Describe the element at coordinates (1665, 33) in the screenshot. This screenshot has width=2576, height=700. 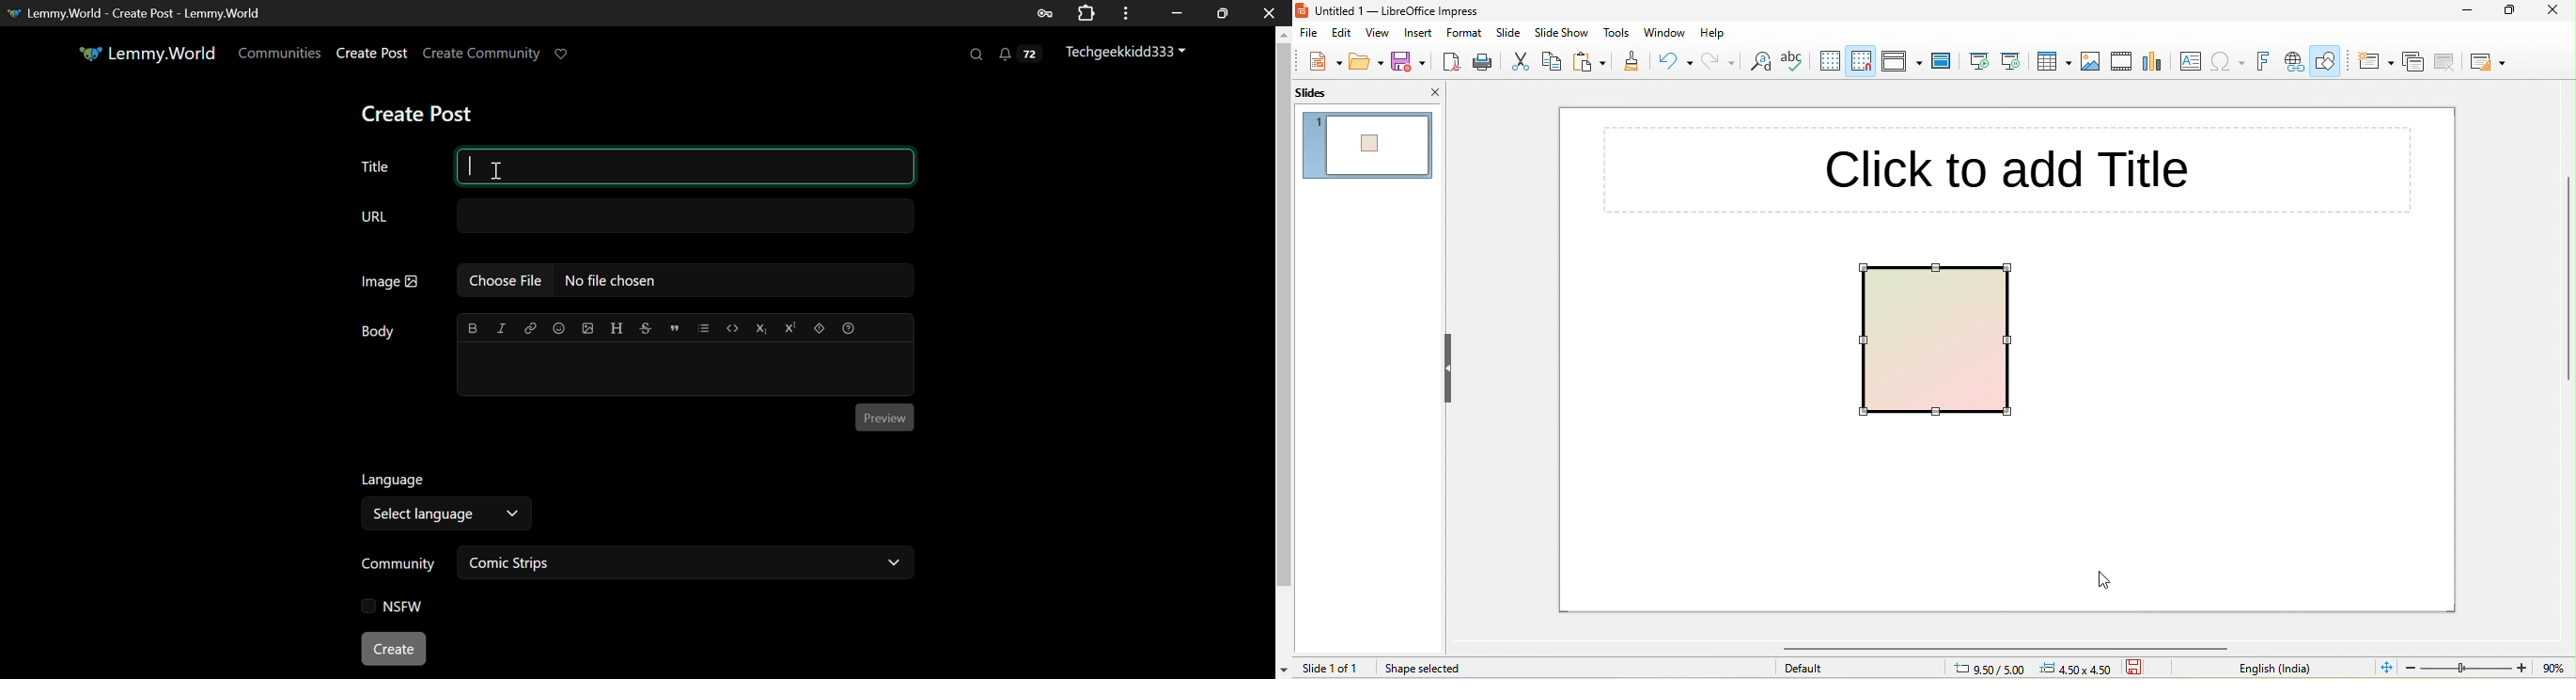
I see `window` at that location.